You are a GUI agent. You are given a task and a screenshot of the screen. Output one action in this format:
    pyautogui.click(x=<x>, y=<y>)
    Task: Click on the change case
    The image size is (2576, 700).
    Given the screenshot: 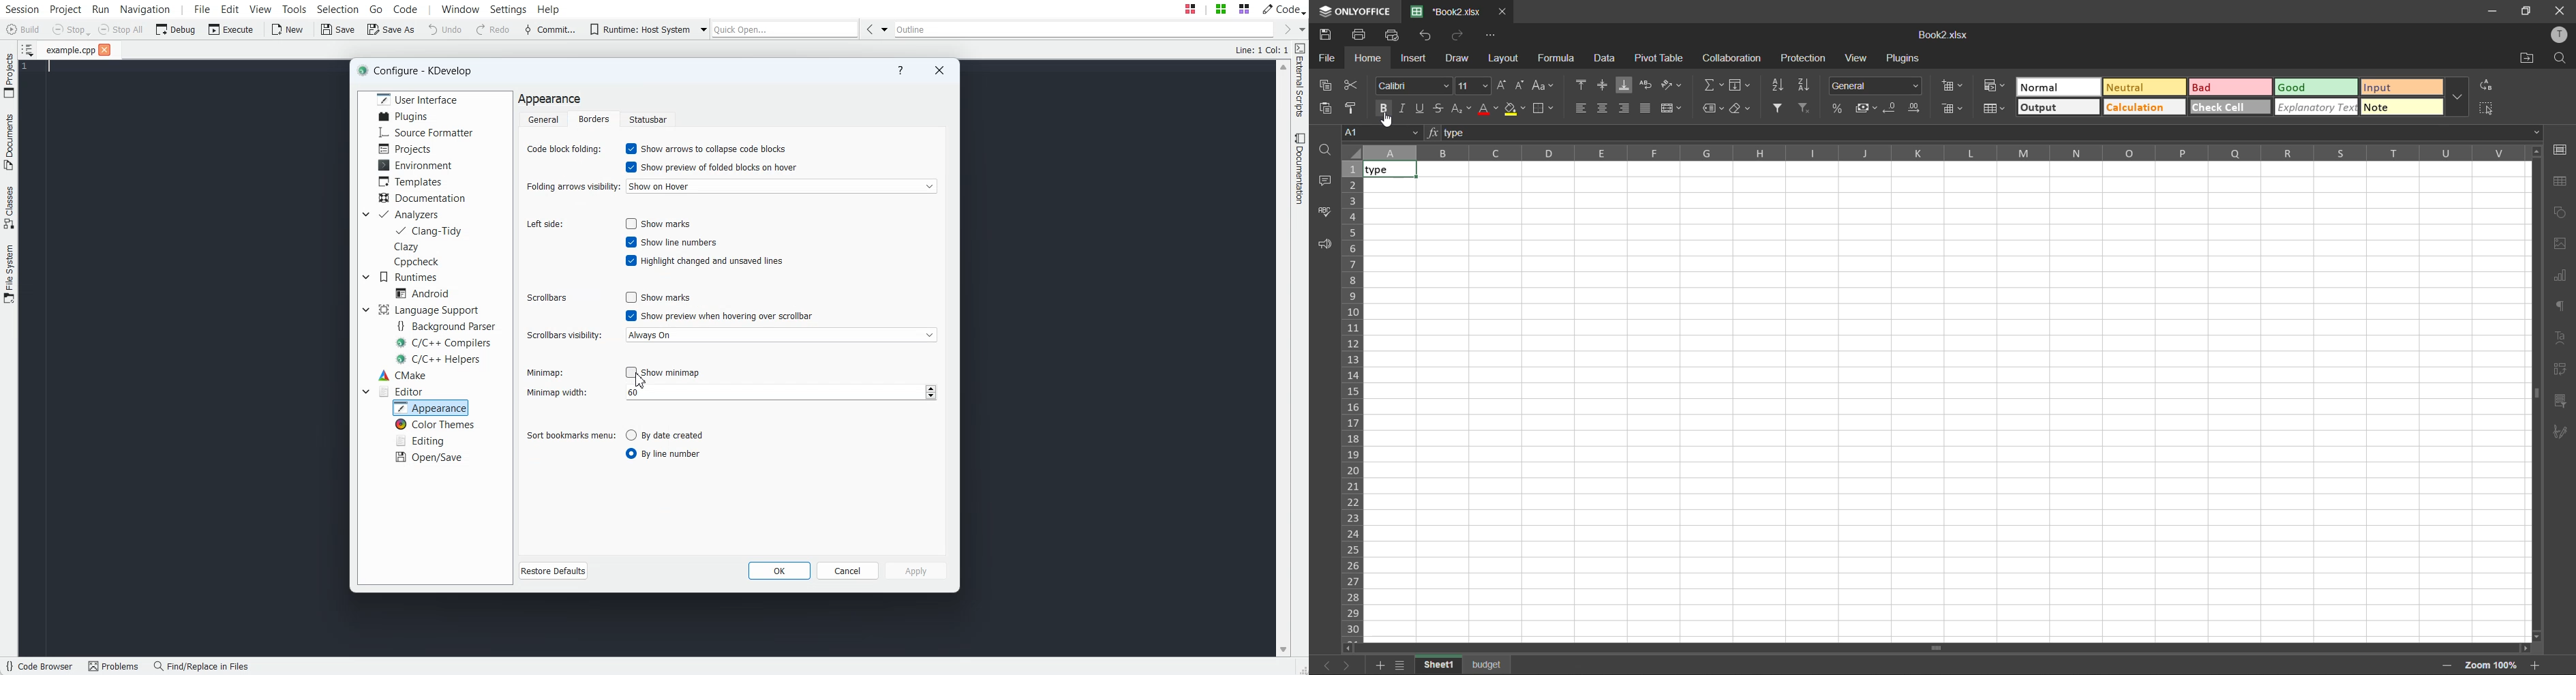 What is the action you would take?
    pyautogui.click(x=1545, y=86)
    